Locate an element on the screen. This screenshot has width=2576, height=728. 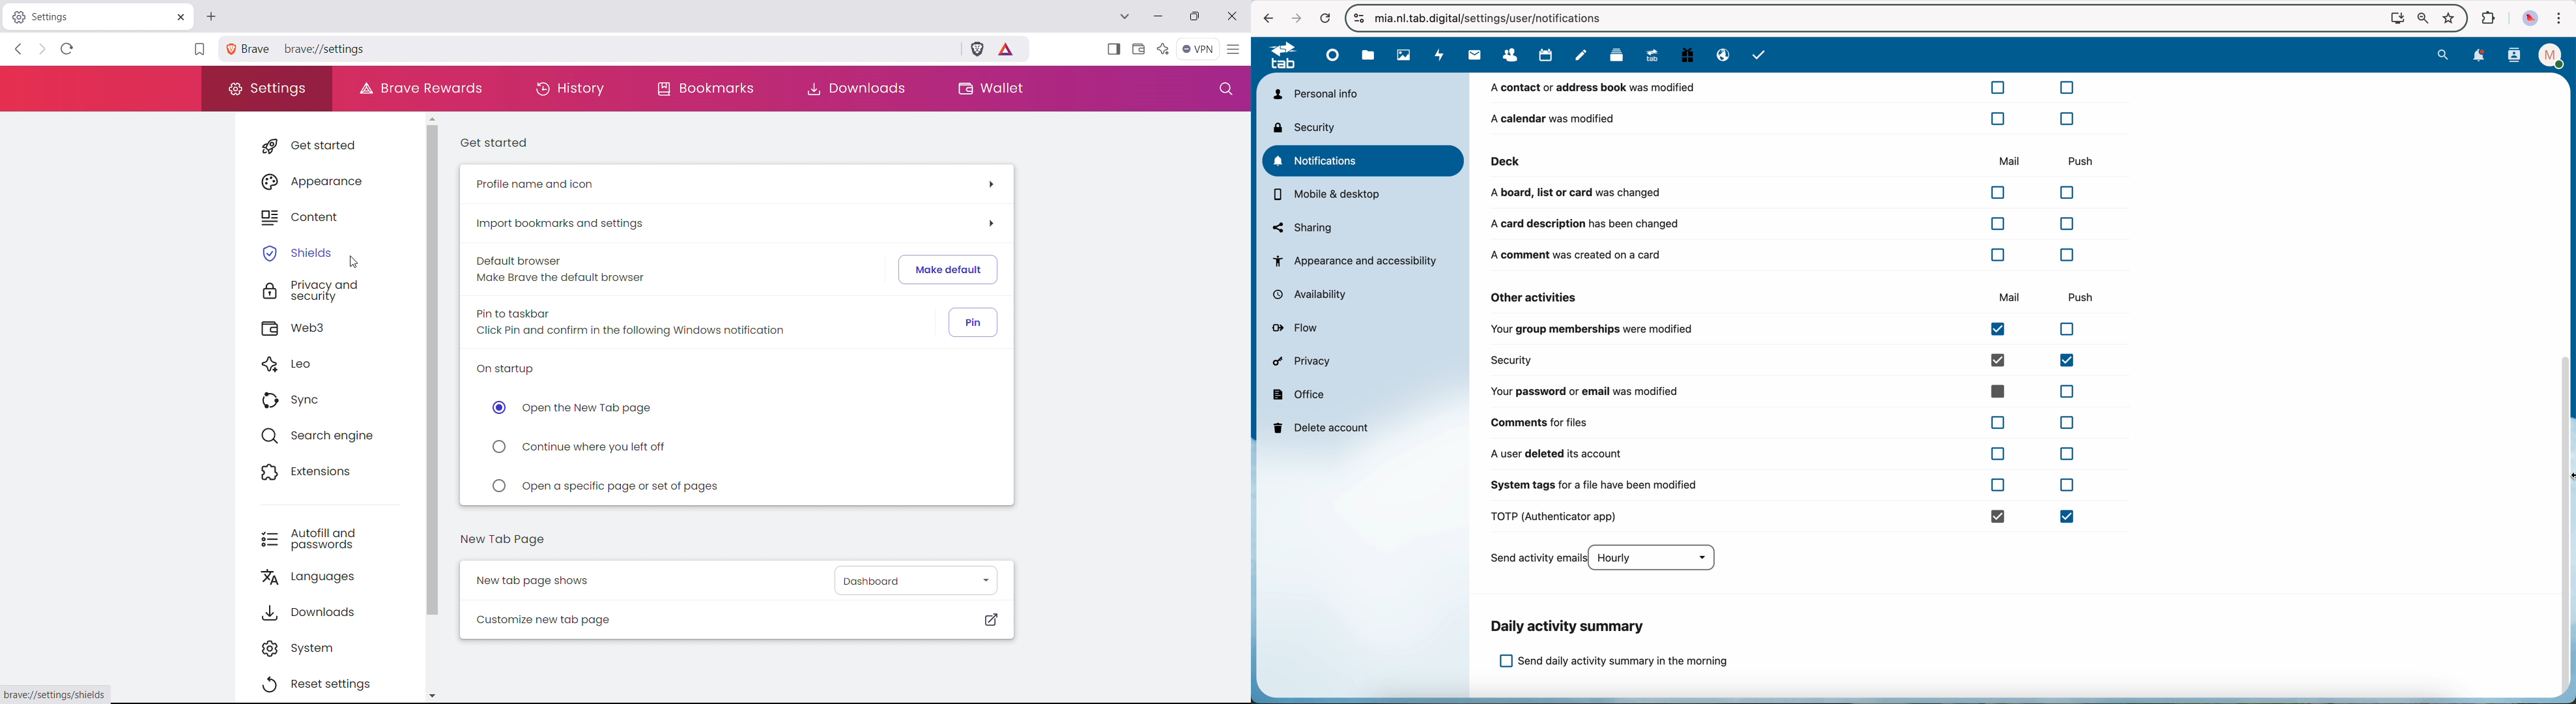
dashboard is located at coordinates (1334, 59).